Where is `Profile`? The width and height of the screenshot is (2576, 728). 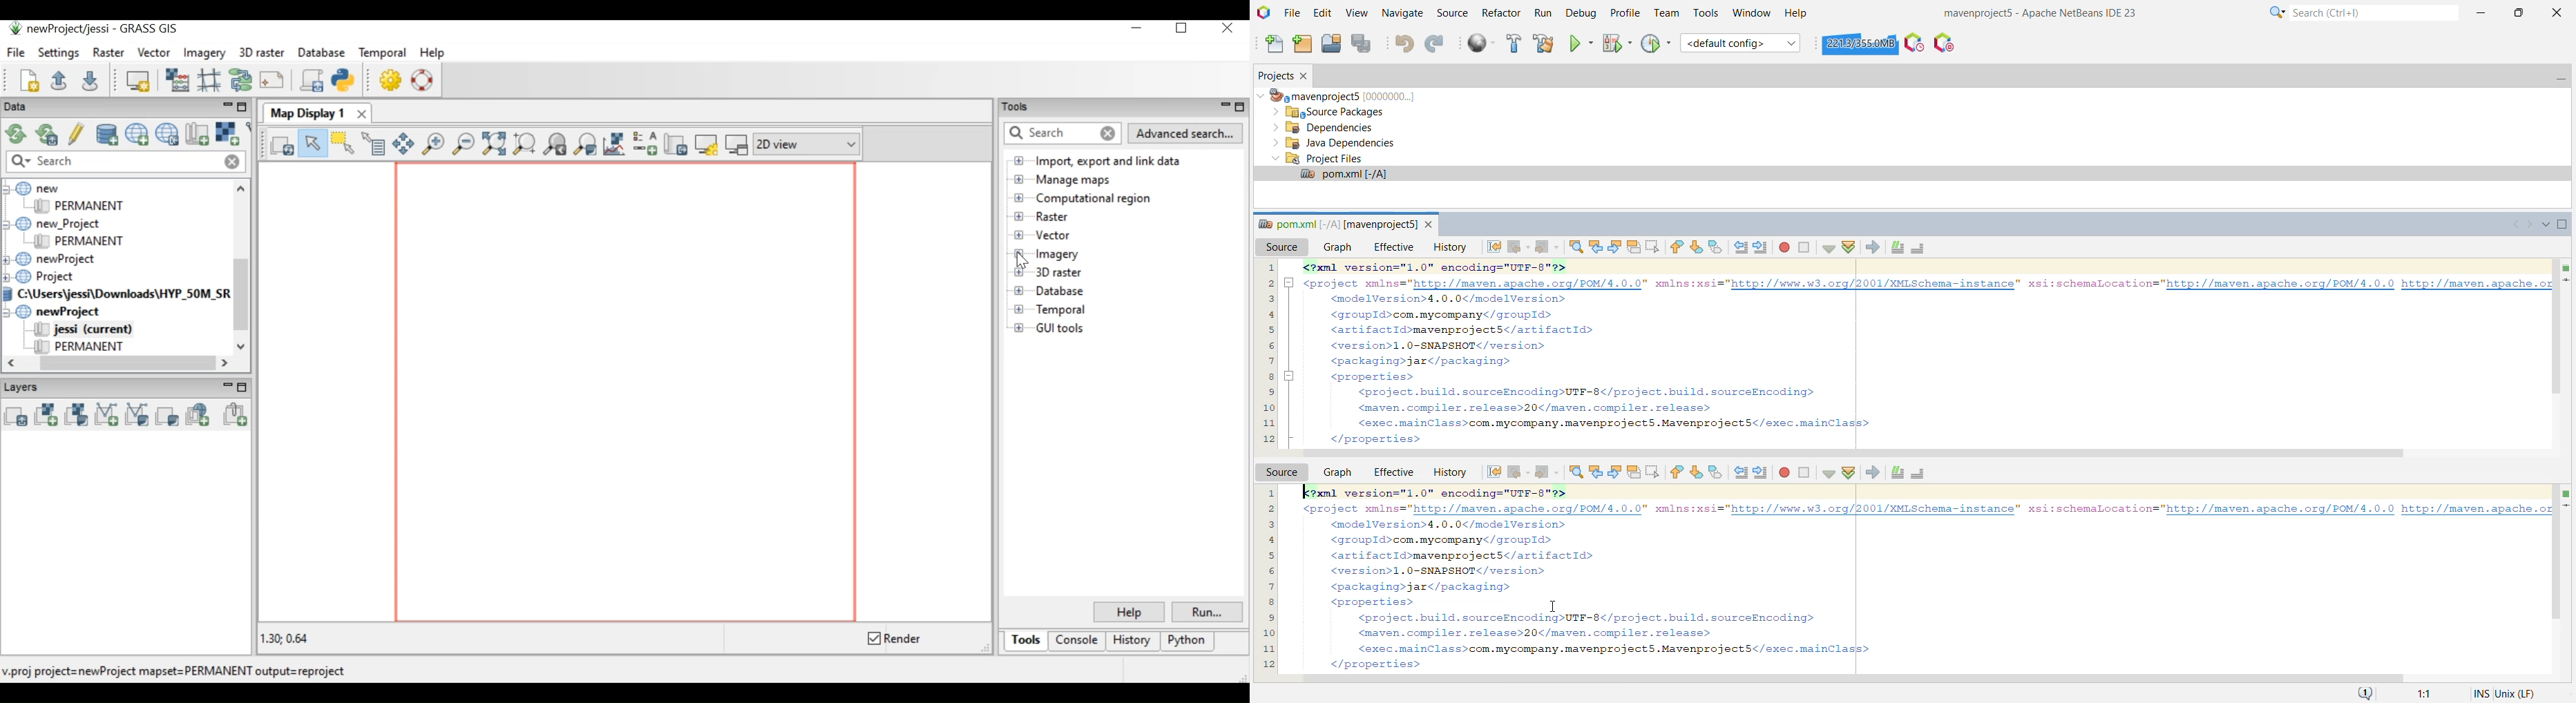
Profile is located at coordinates (1623, 13).